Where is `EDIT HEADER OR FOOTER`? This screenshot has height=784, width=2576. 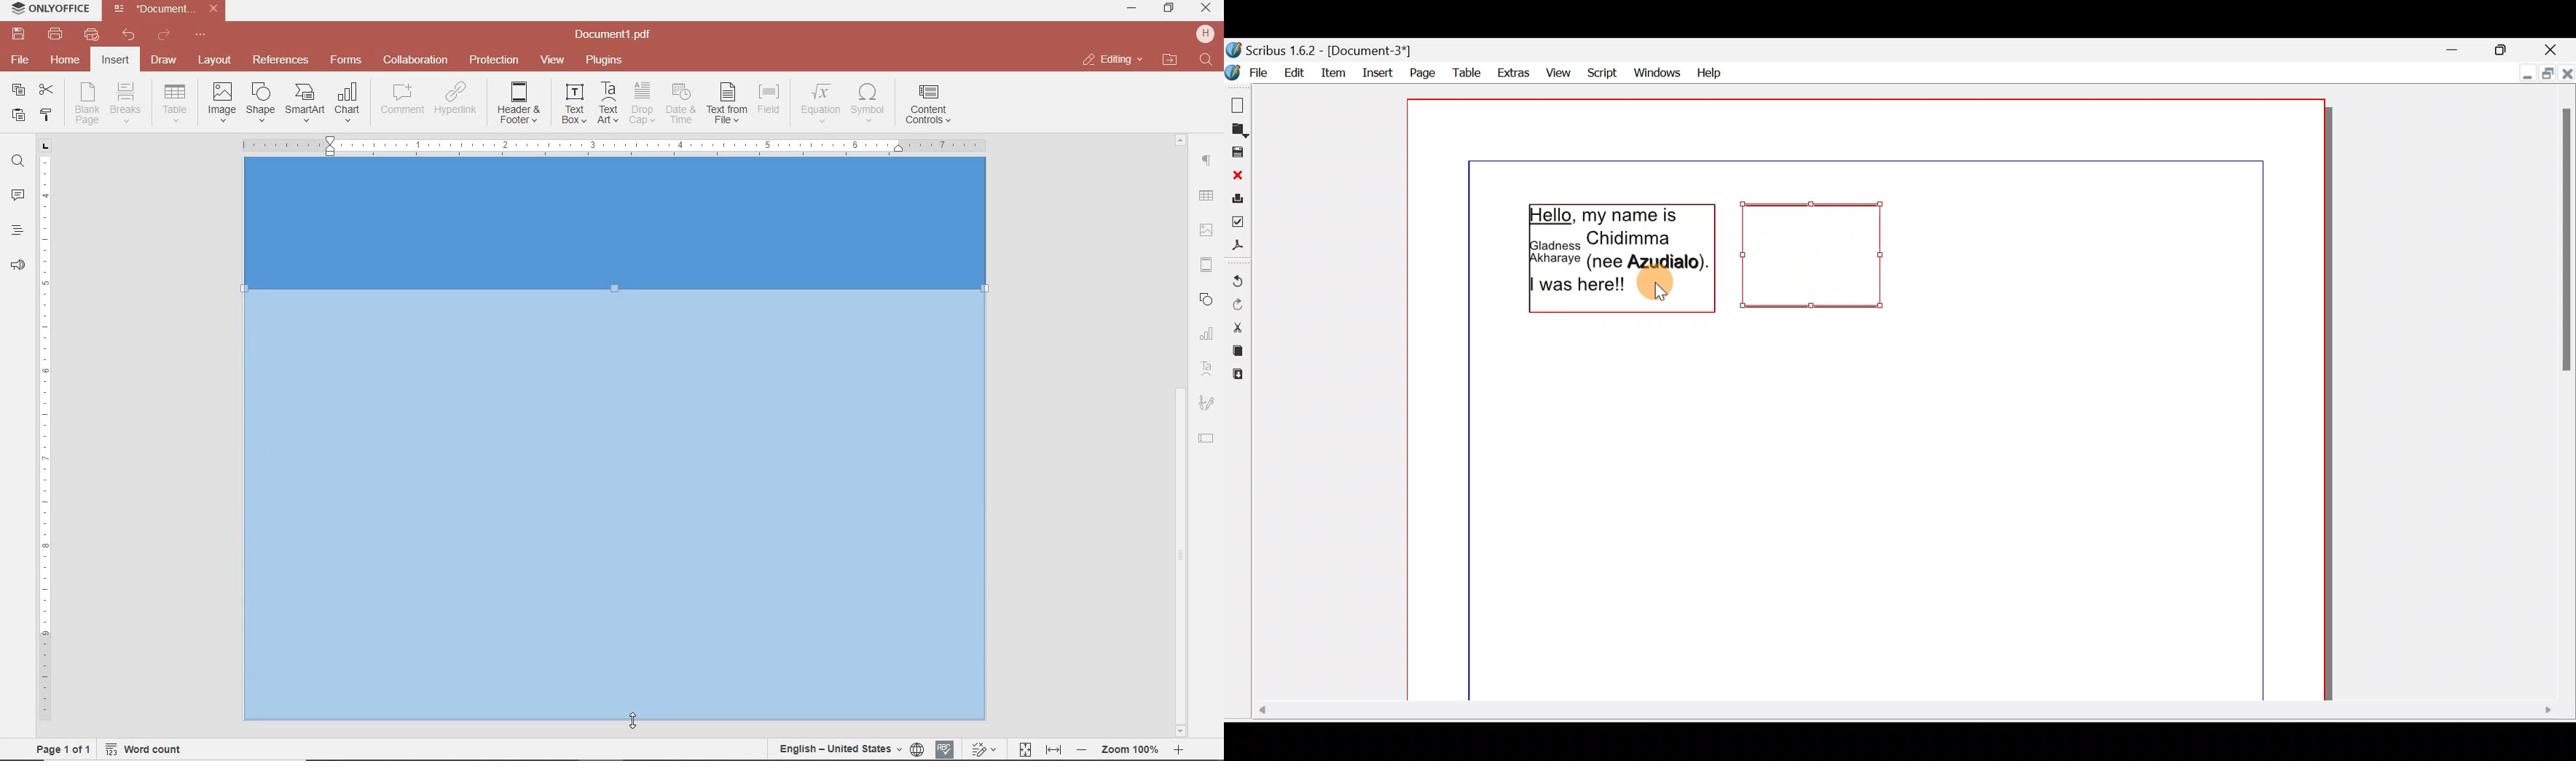 EDIT HEADER OR FOOTER is located at coordinates (520, 104).